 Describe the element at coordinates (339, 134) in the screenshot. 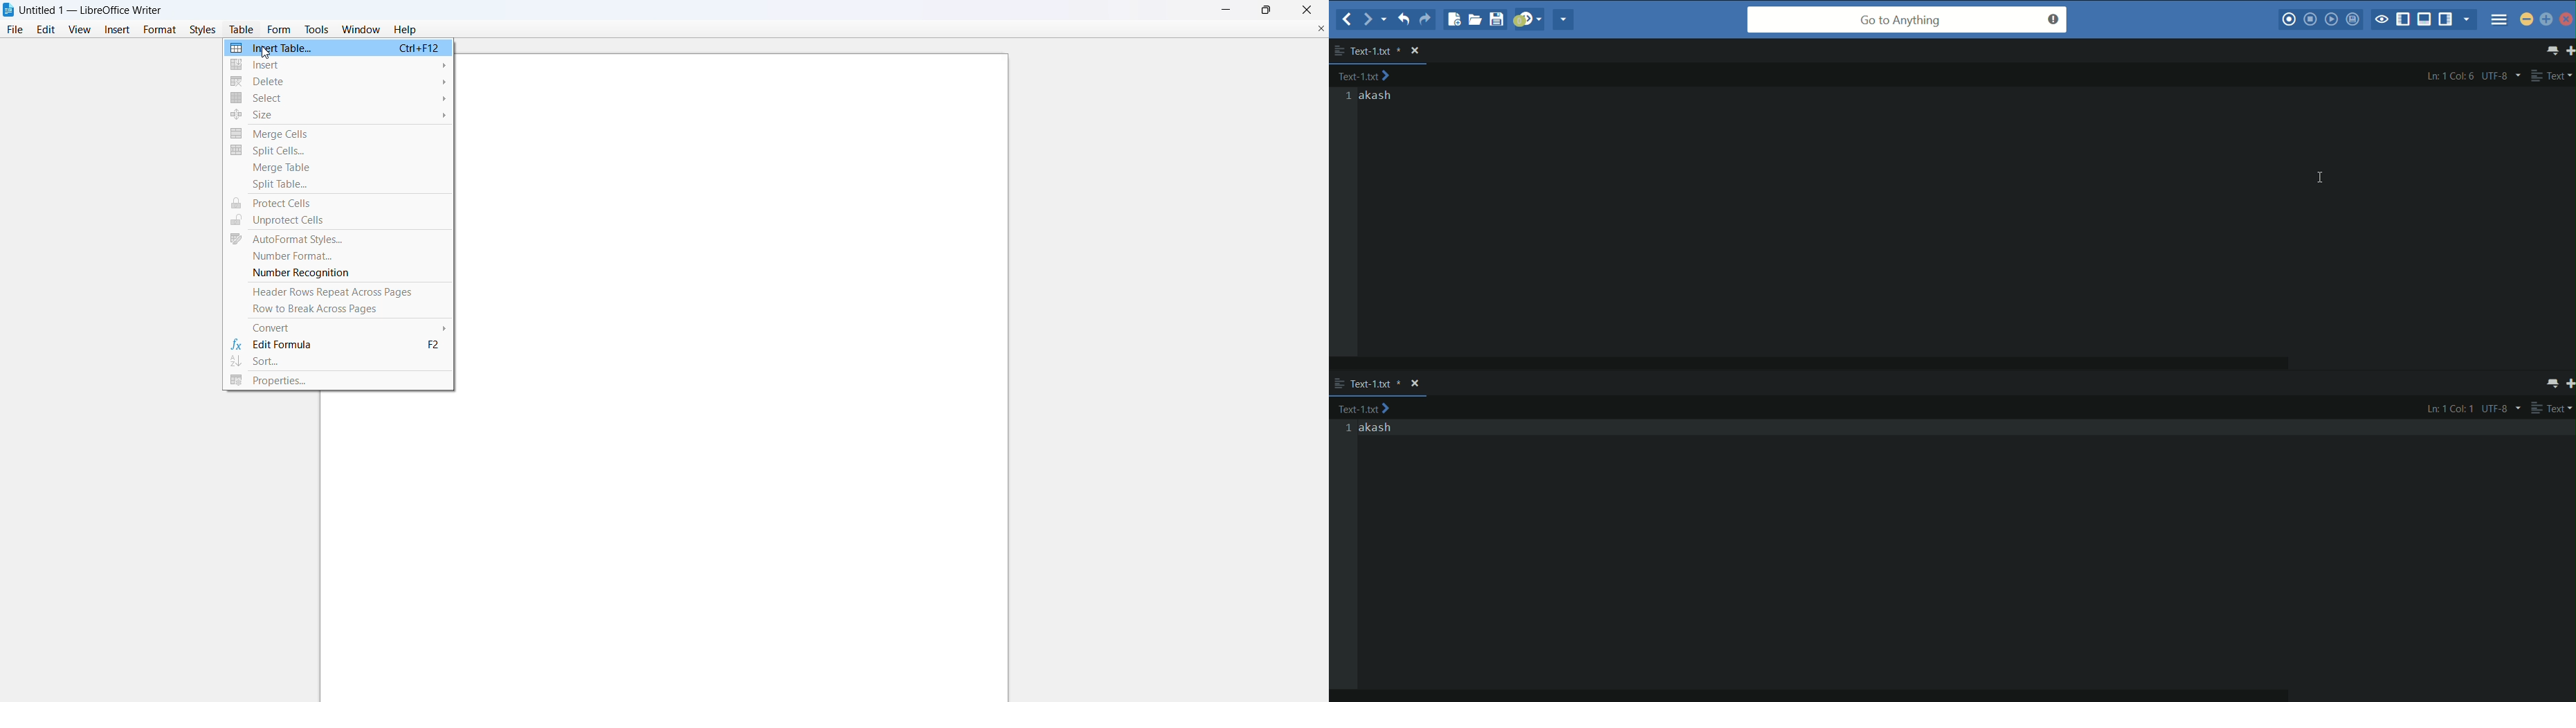

I see `merge cells` at that location.